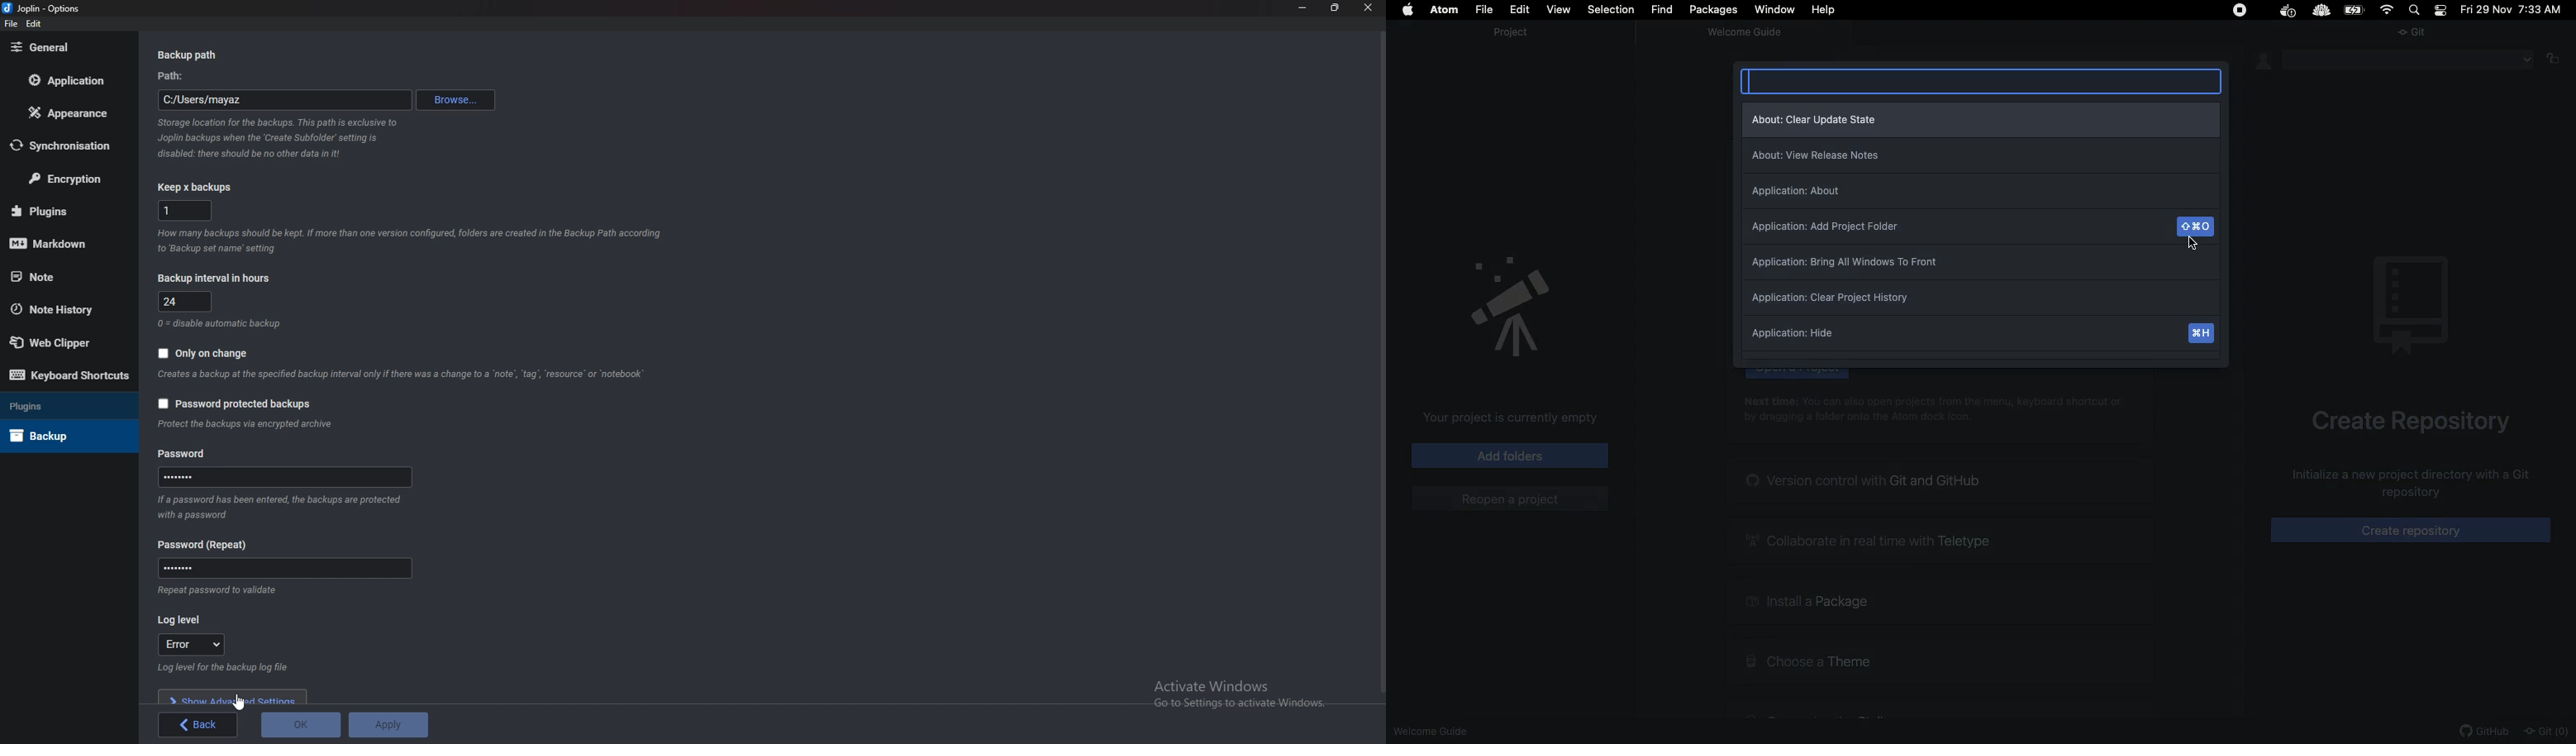  Describe the element at coordinates (181, 620) in the screenshot. I see `Log level` at that location.